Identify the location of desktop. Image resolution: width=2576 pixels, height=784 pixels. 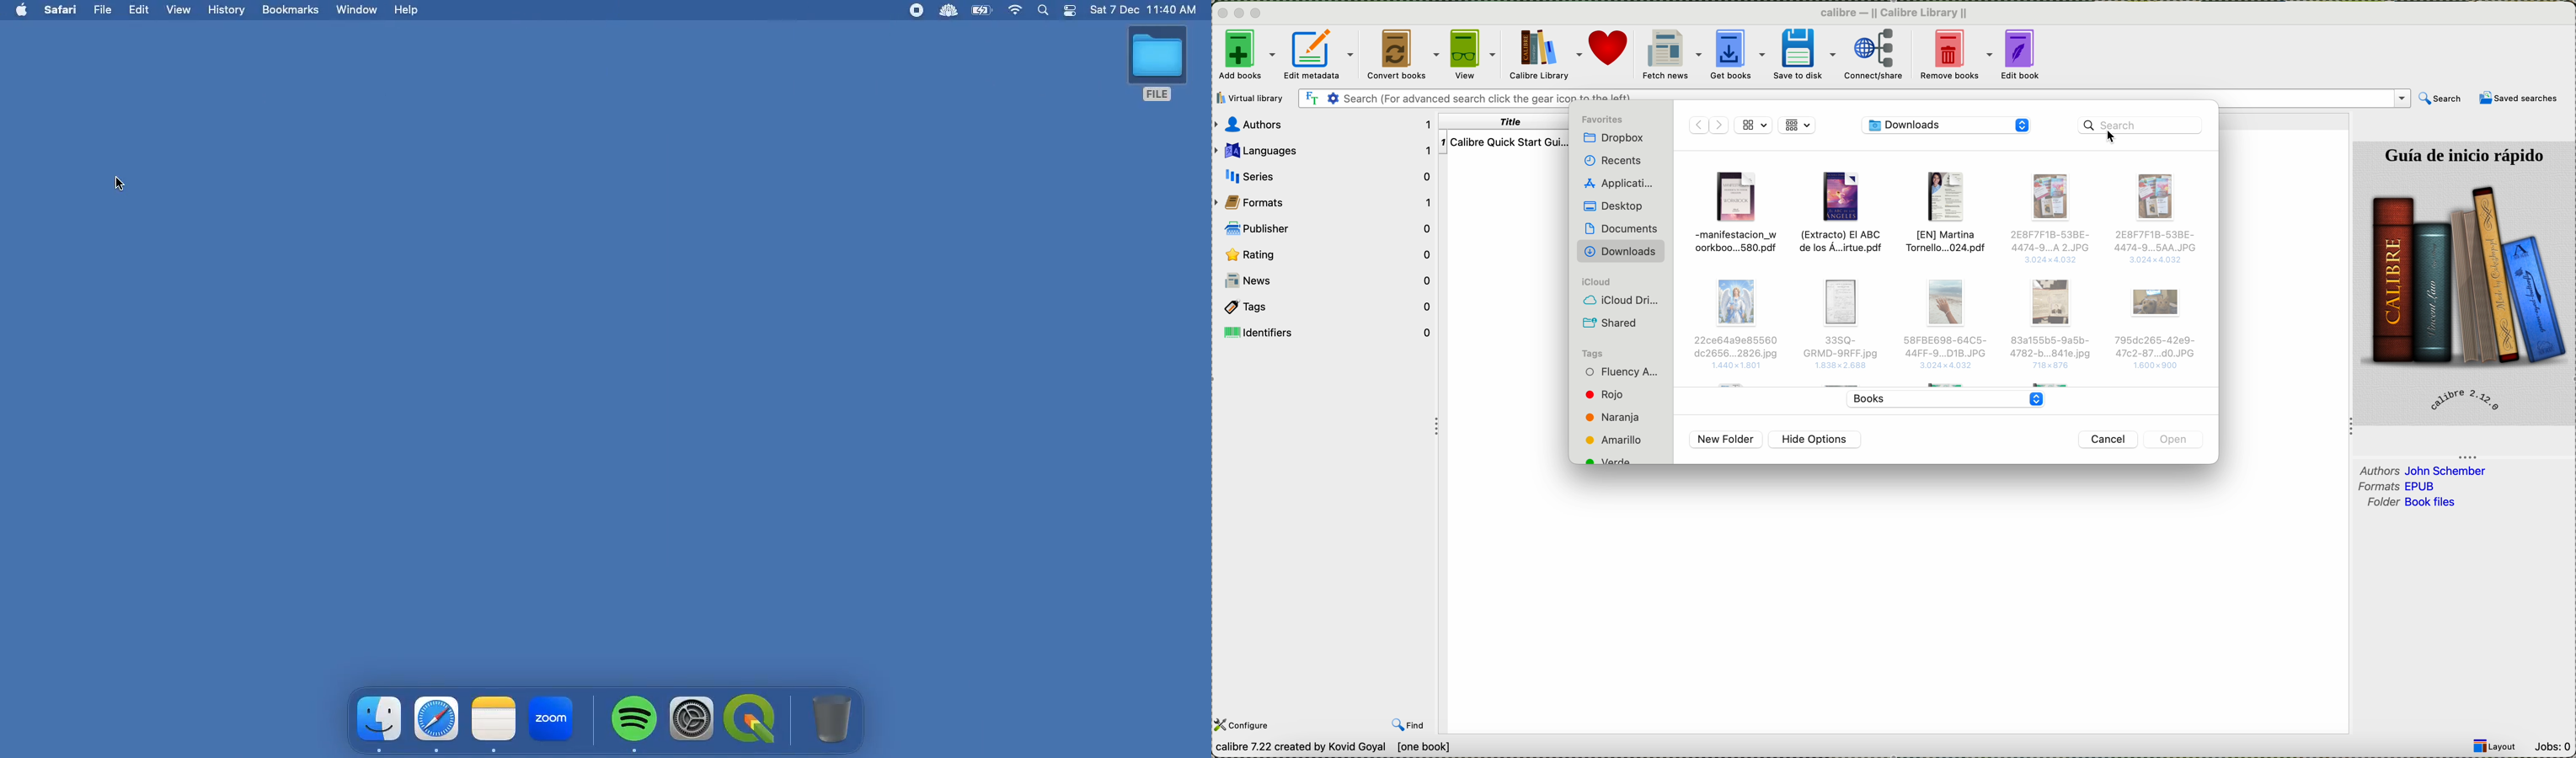
(1611, 206).